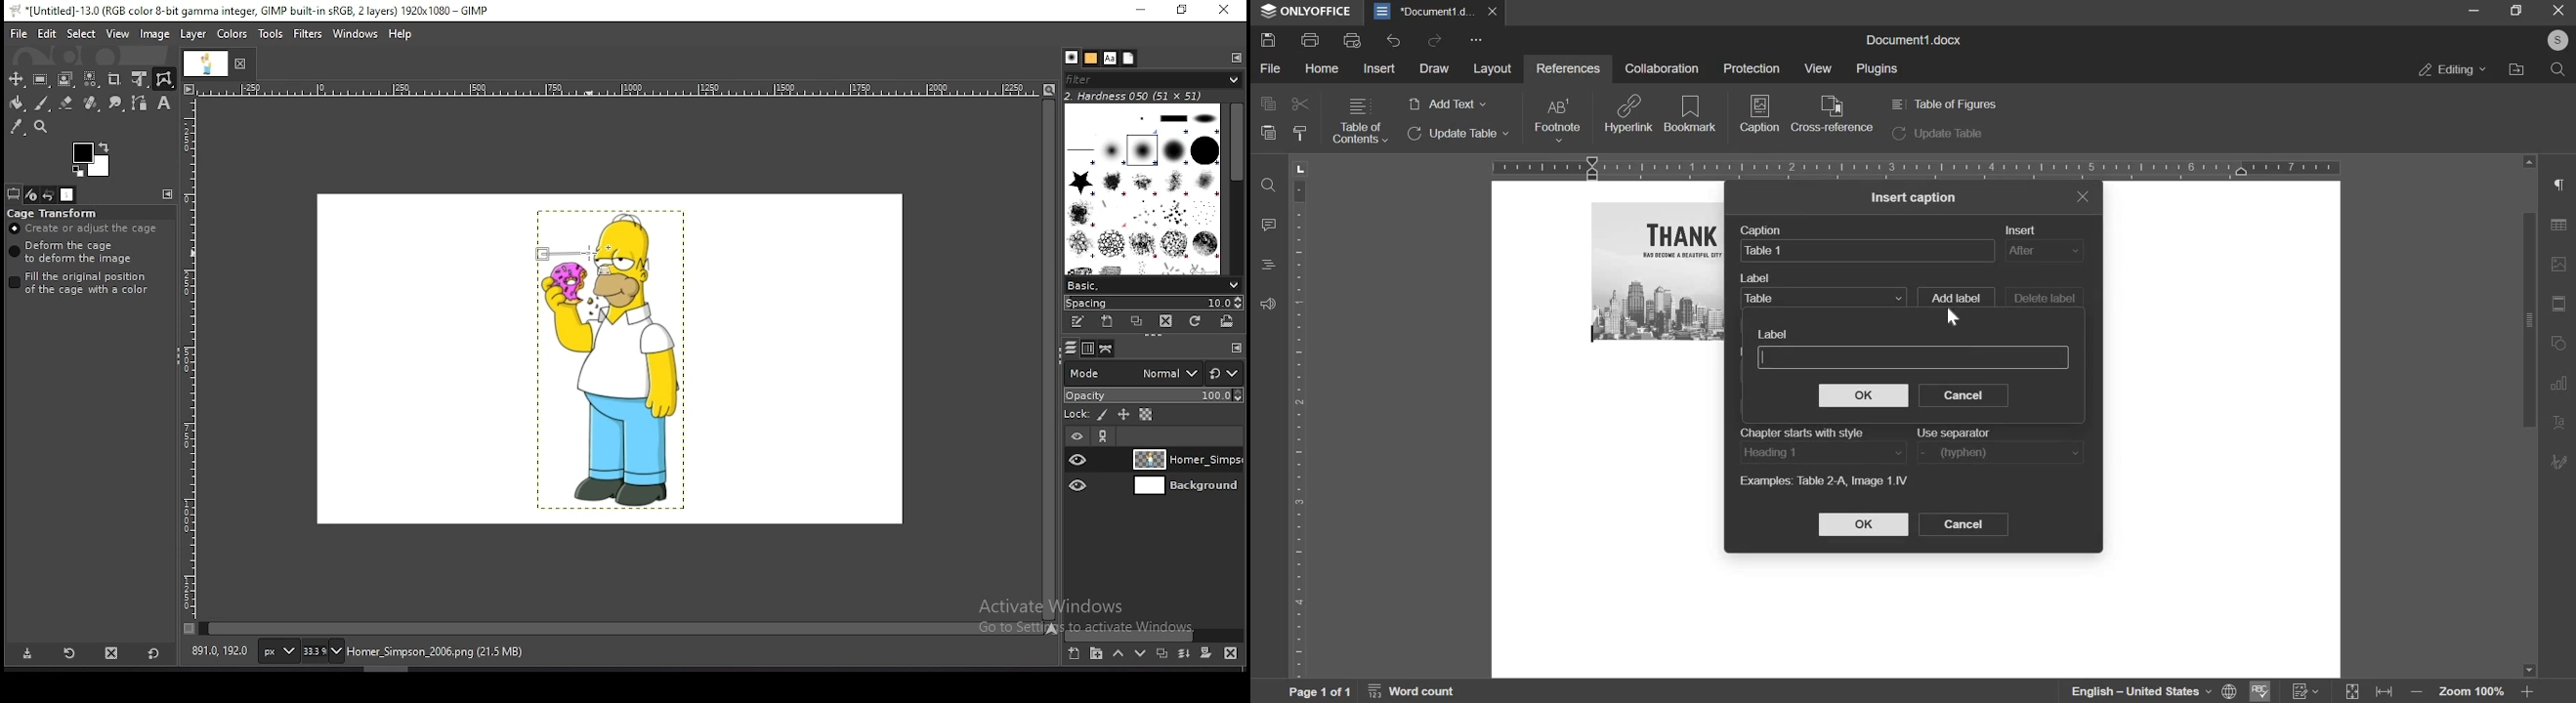 The height and width of the screenshot is (728, 2576). What do you see at coordinates (1267, 39) in the screenshot?
I see `save` at bounding box center [1267, 39].